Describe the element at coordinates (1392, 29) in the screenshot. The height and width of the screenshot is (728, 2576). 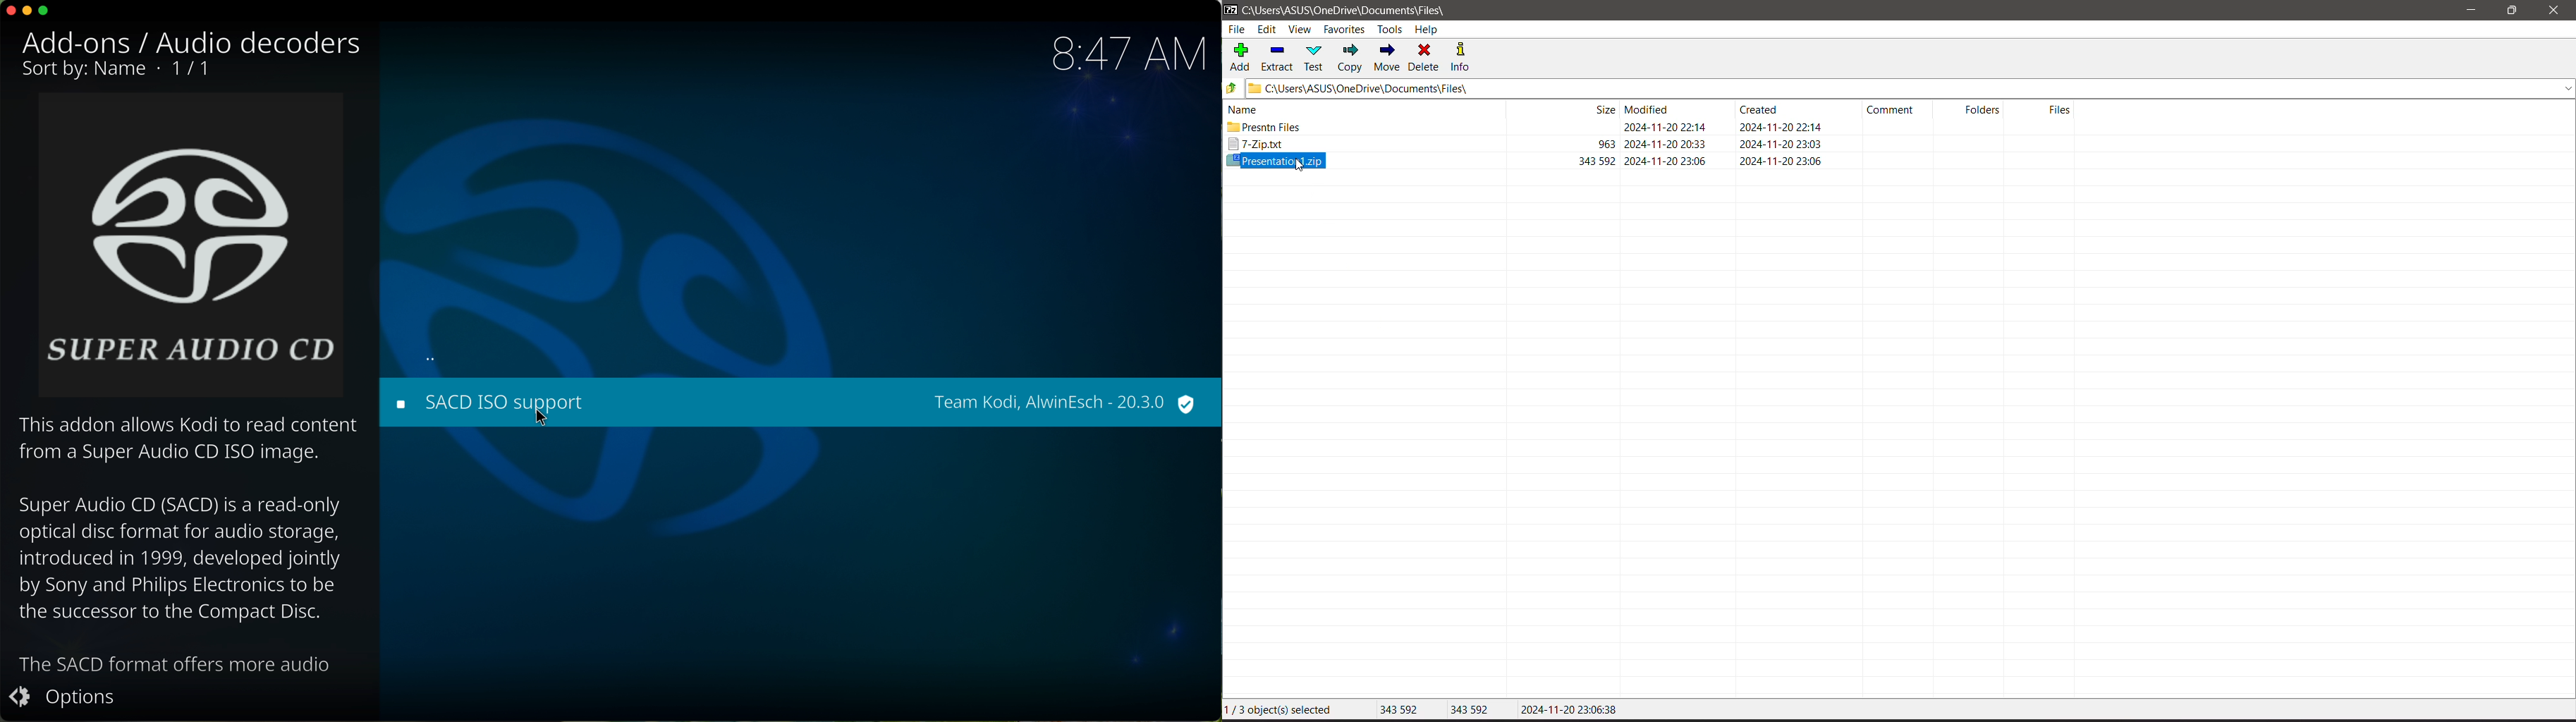
I see `Tools` at that location.